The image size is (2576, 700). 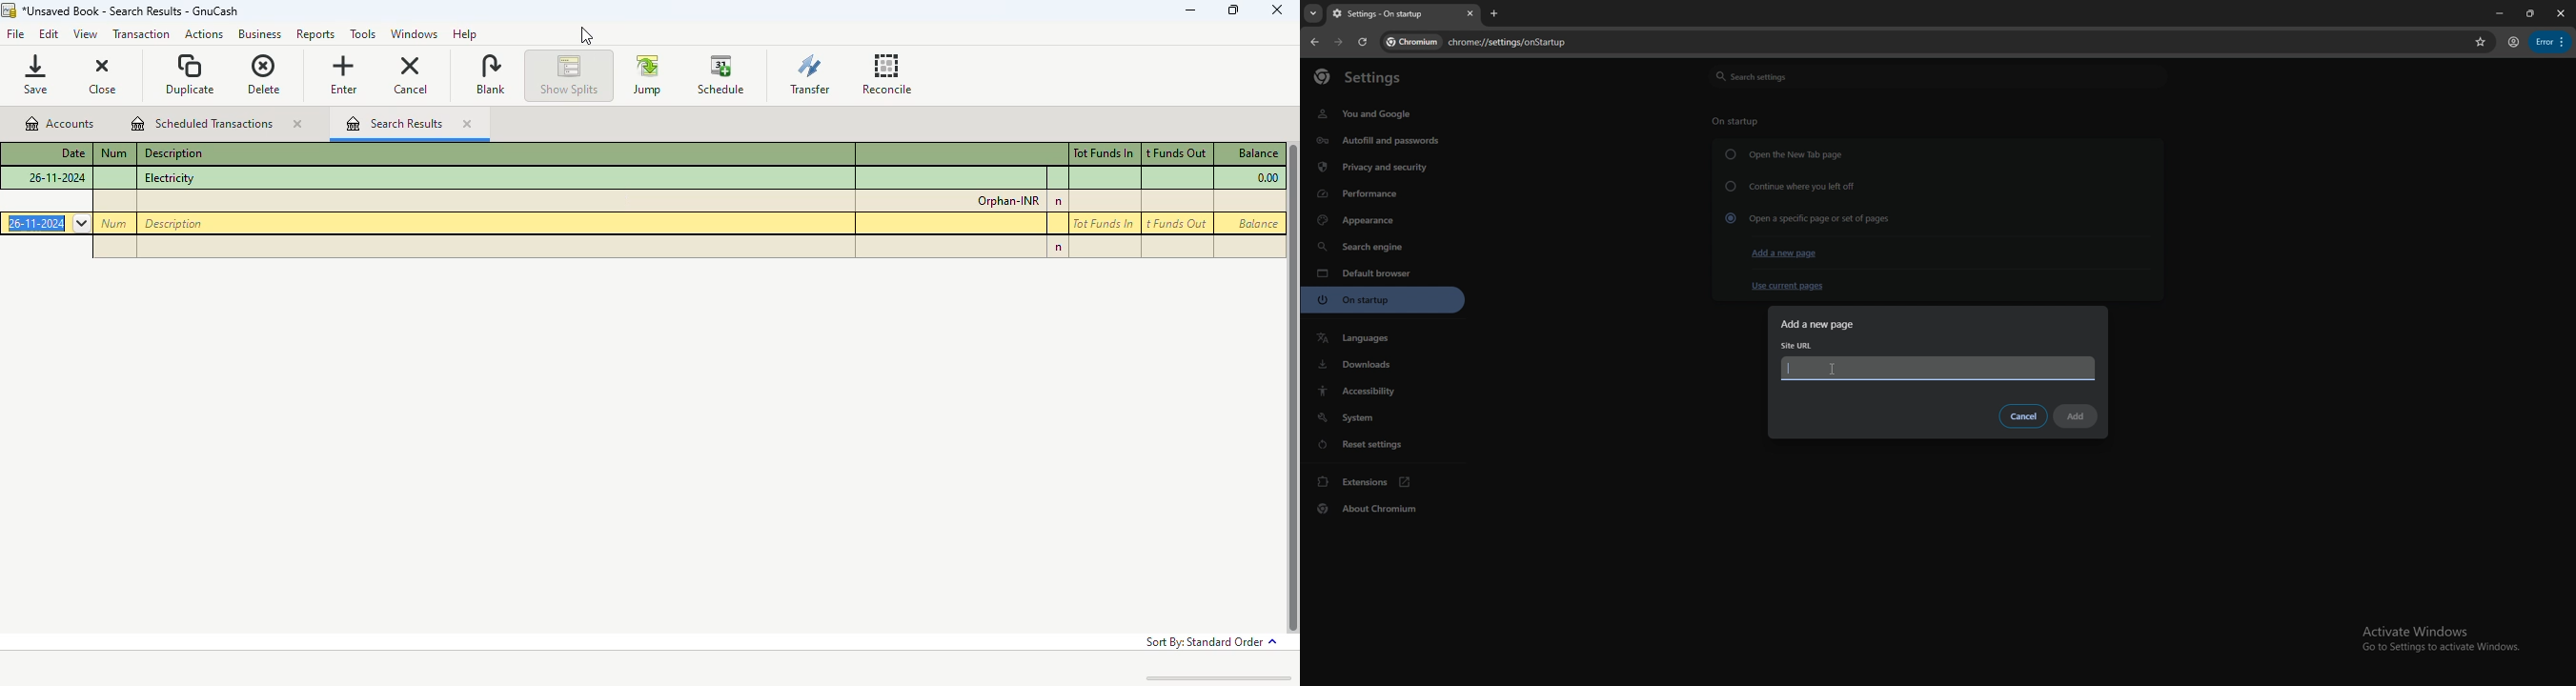 I want to click on jump, so click(x=647, y=74).